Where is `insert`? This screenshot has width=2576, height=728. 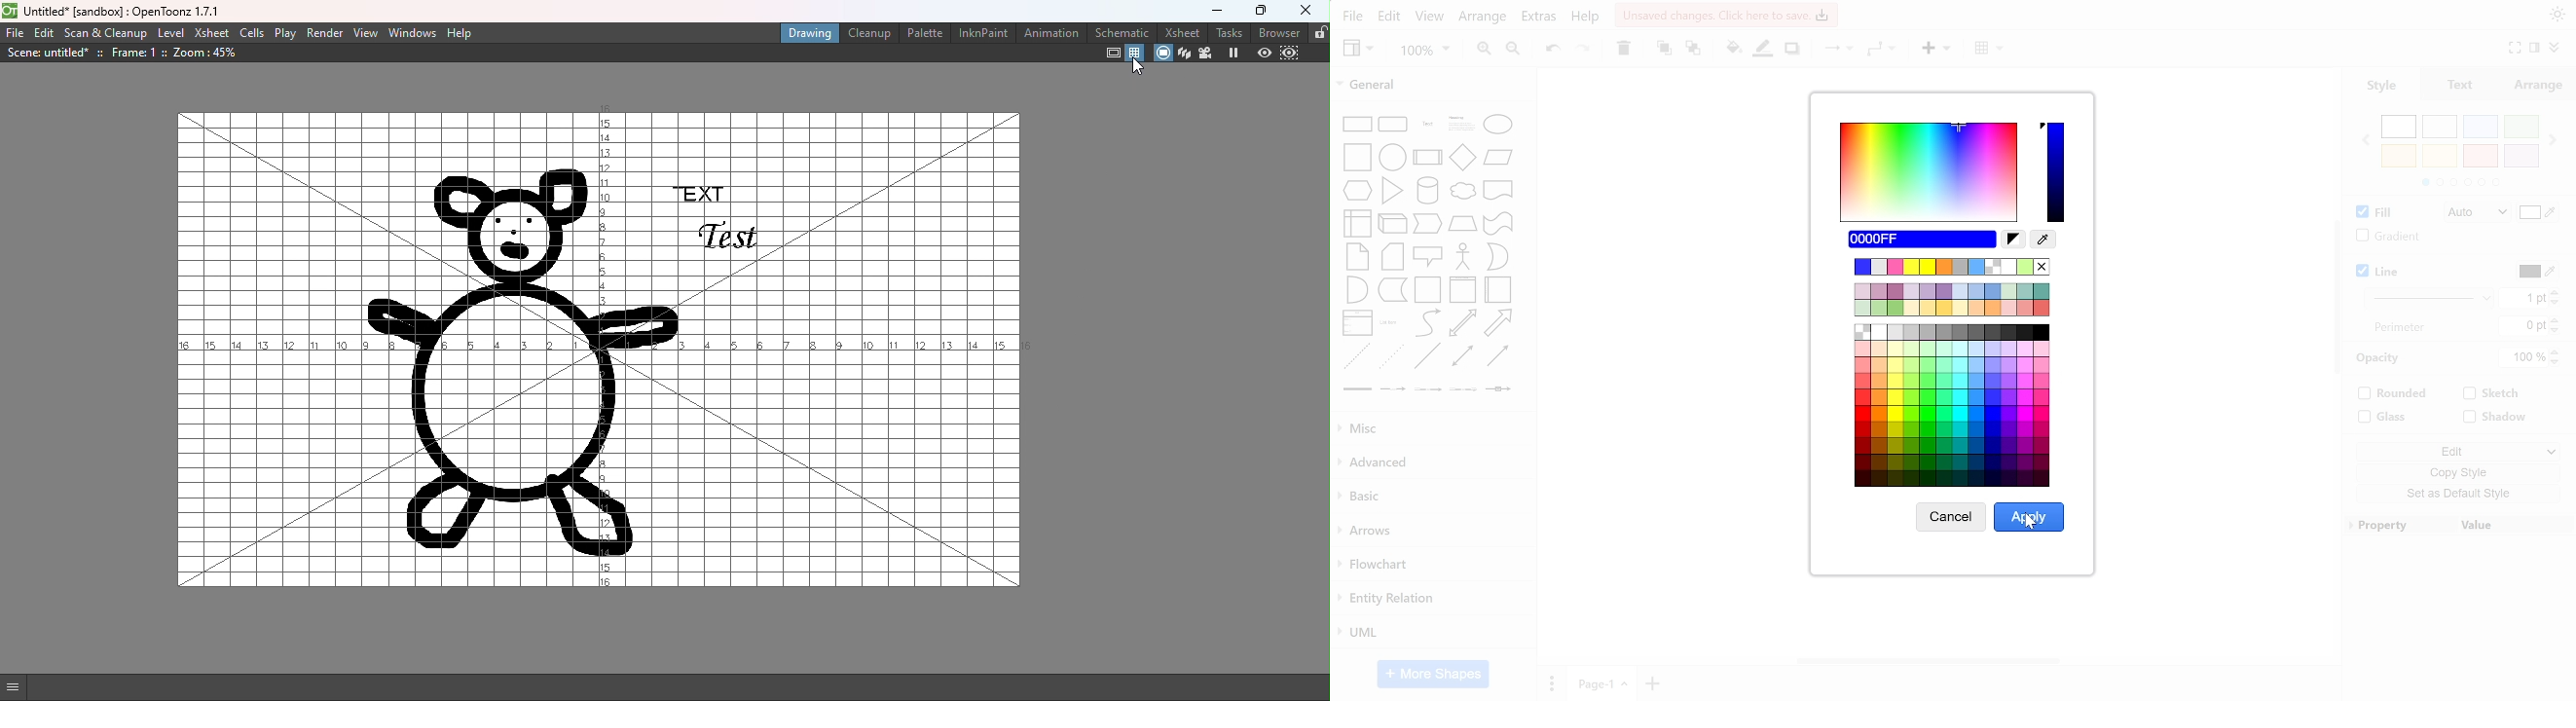
insert is located at coordinates (1935, 51).